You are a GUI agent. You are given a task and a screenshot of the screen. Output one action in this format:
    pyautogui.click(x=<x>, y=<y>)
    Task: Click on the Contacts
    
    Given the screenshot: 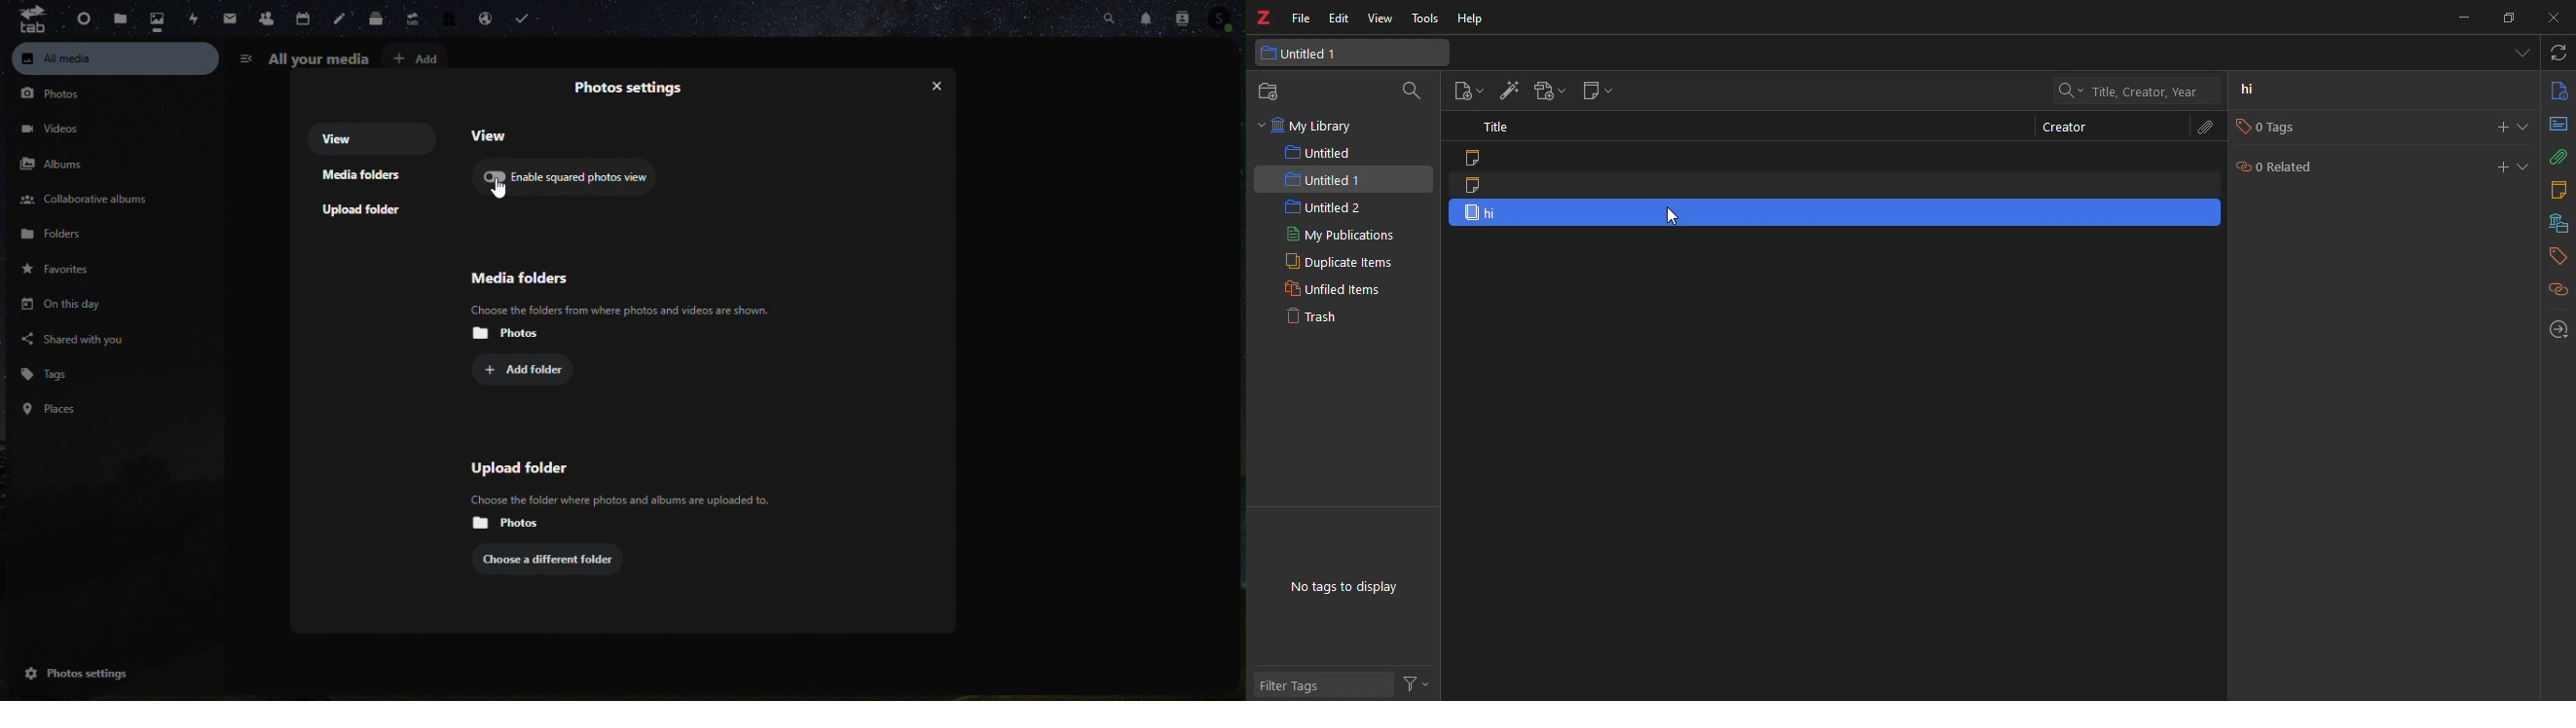 What is the action you would take?
    pyautogui.click(x=1179, y=18)
    